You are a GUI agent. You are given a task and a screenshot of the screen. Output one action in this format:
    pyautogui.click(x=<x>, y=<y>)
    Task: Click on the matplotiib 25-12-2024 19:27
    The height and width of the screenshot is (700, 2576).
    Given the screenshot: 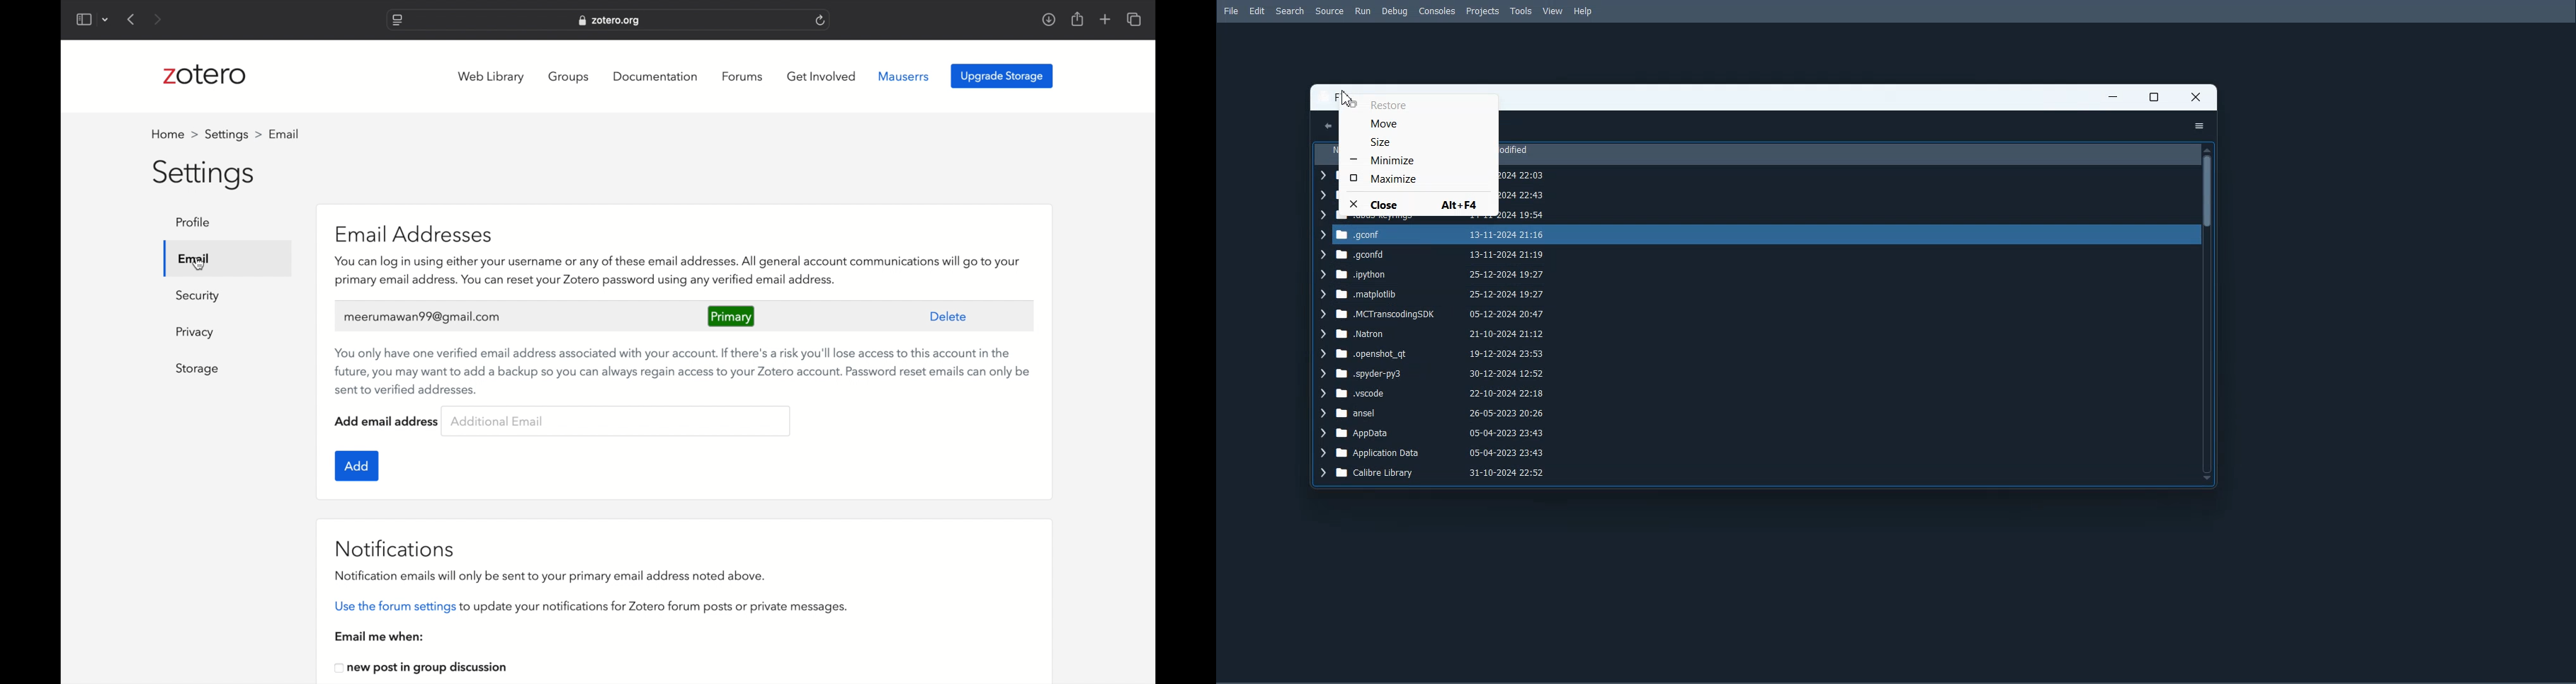 What is the action you would take?
    pyautogui.click(x=1434, y=295)
    